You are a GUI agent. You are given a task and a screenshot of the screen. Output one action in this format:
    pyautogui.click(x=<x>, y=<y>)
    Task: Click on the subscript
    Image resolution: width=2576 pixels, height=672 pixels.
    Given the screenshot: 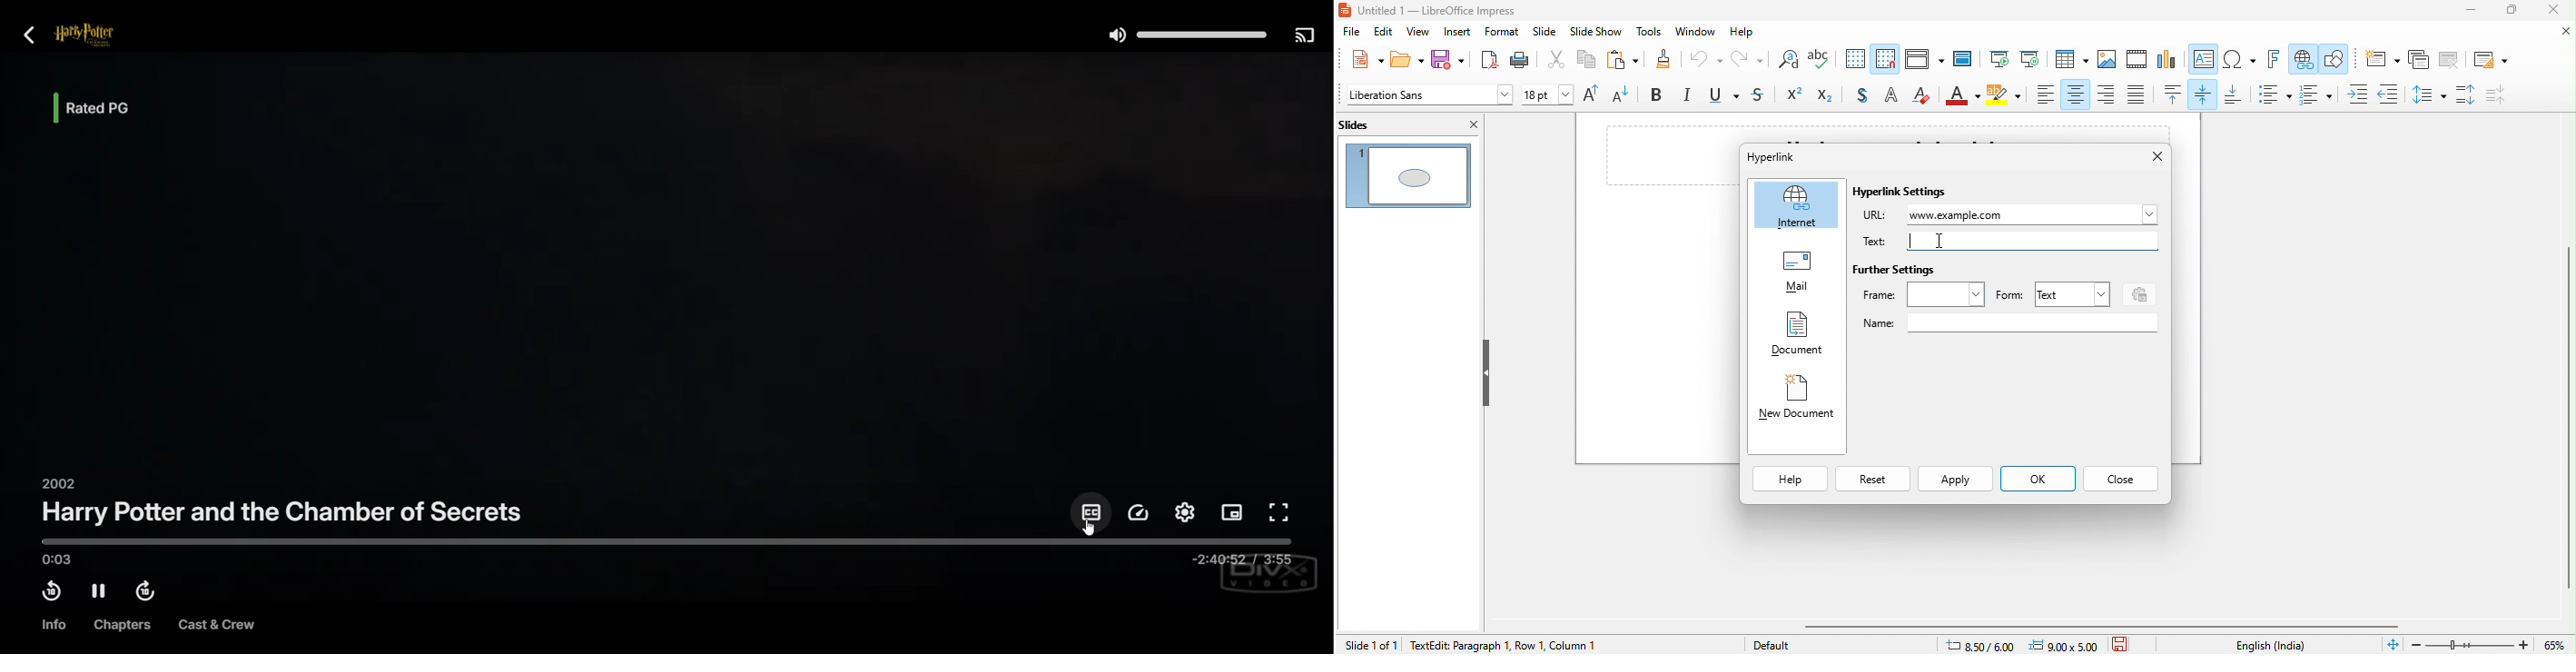 What is the action you would take?
    pyautogui.click(x=1829, y=96)
    